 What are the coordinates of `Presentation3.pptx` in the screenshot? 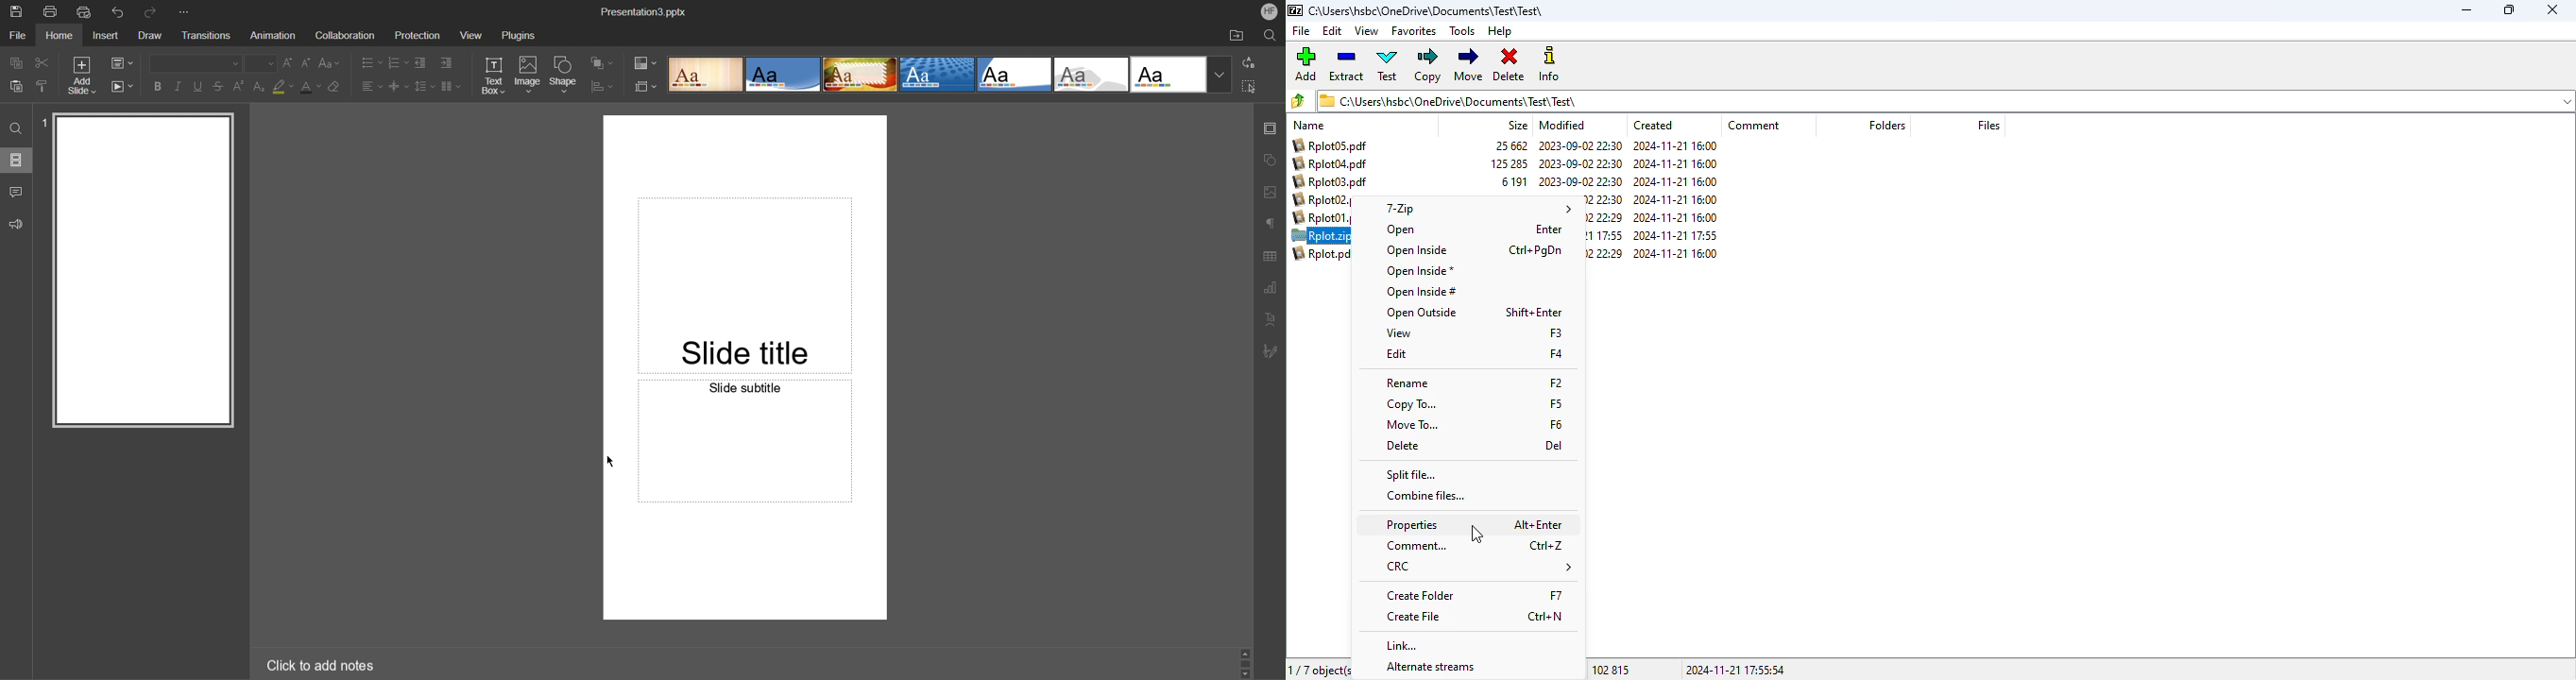 It's located at (645, 11).